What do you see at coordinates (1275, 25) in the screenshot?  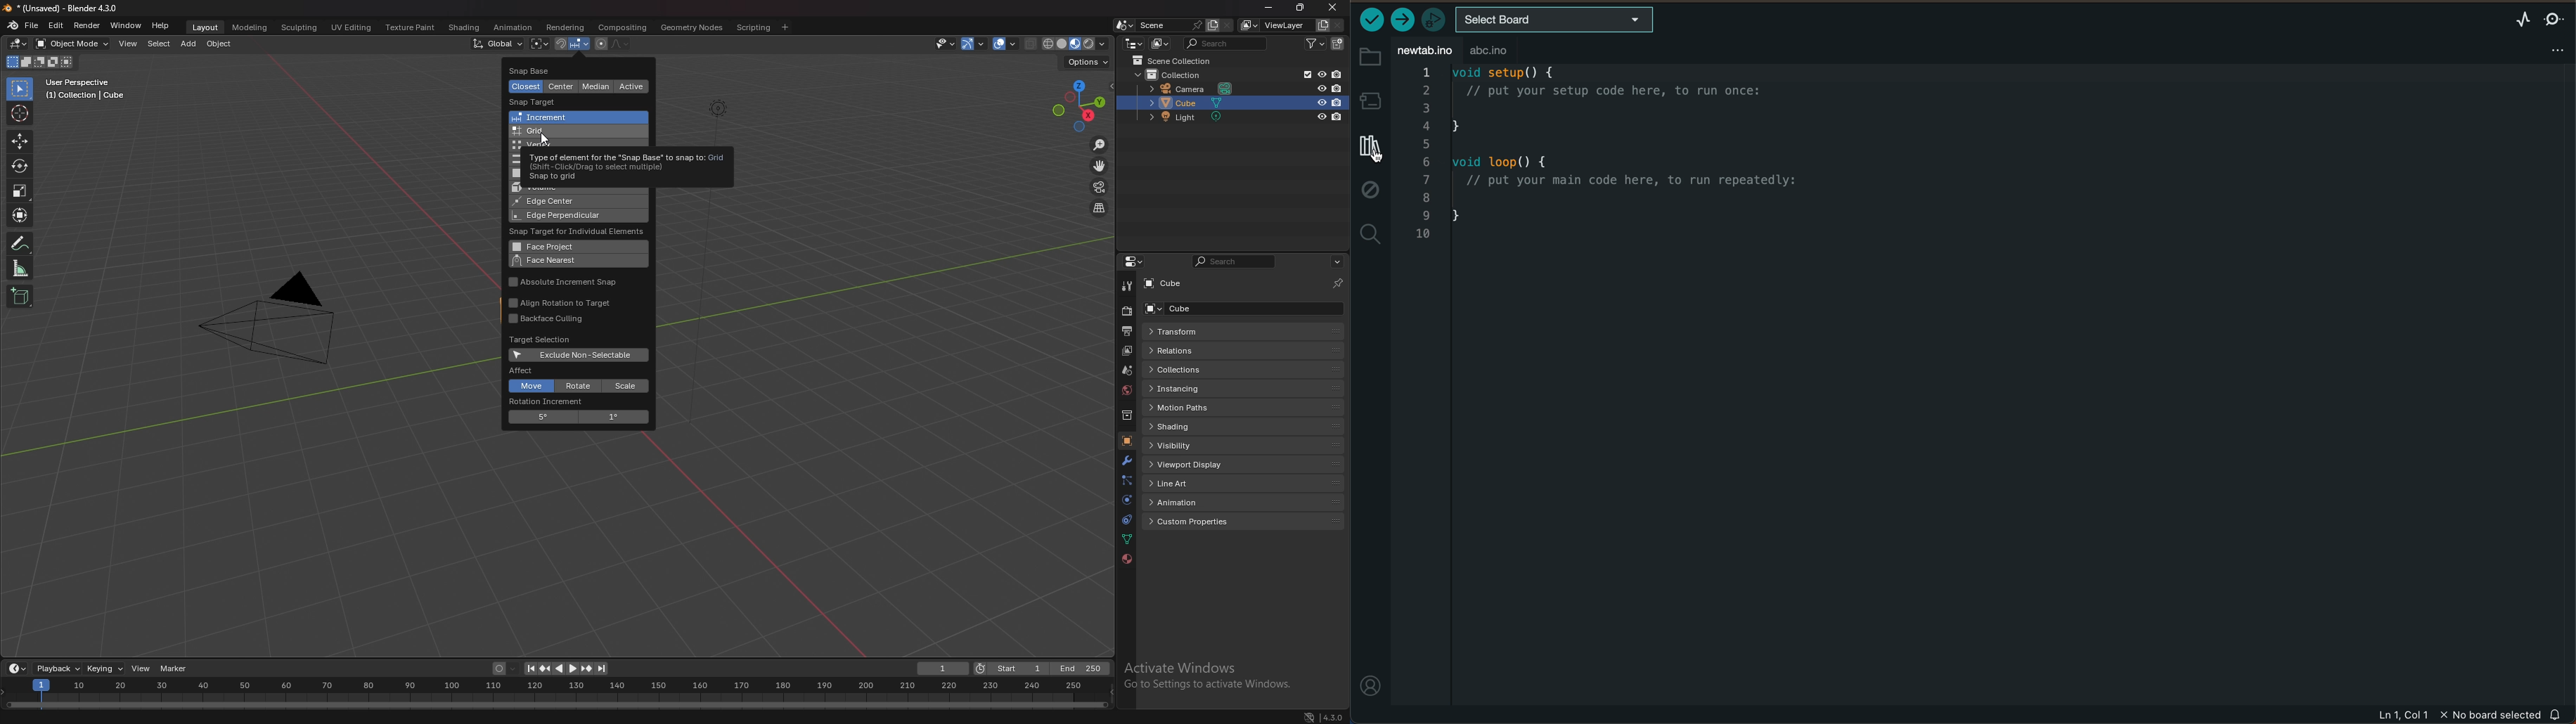 I see `view layer` at bounding box center [1275, 25].